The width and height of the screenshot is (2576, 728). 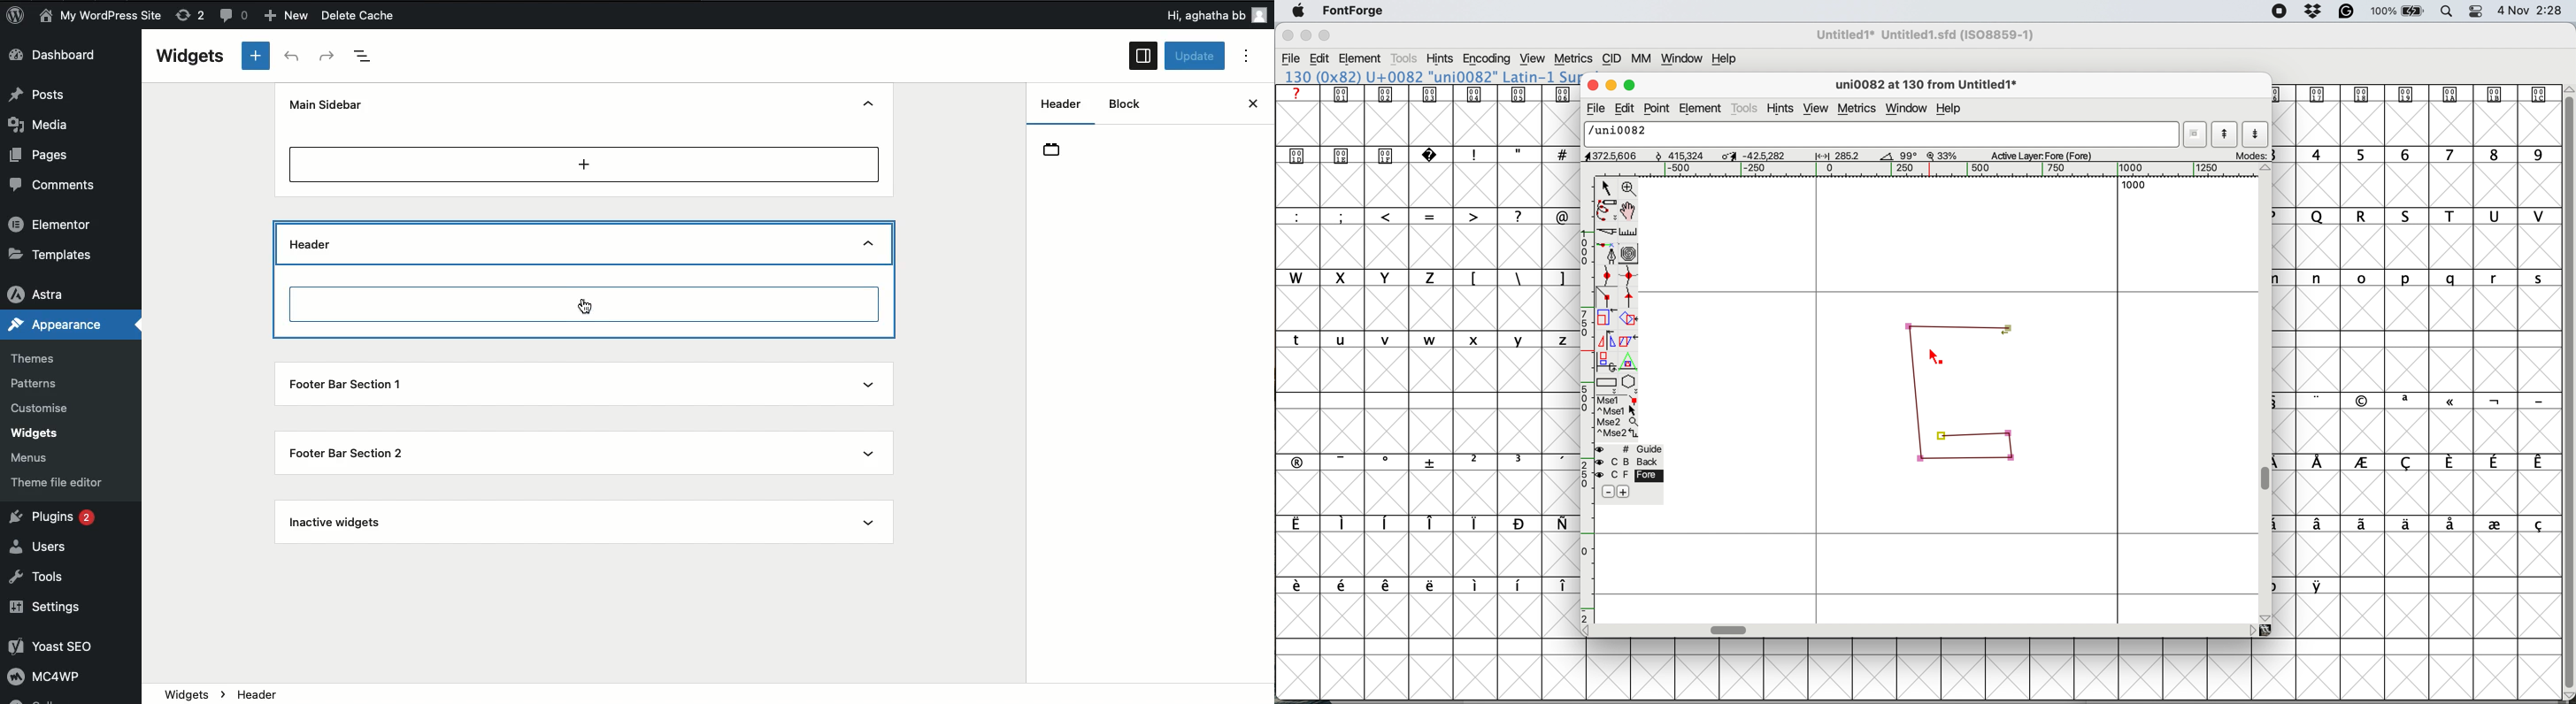 I want to click on Themes, so click(x=42, y=354).